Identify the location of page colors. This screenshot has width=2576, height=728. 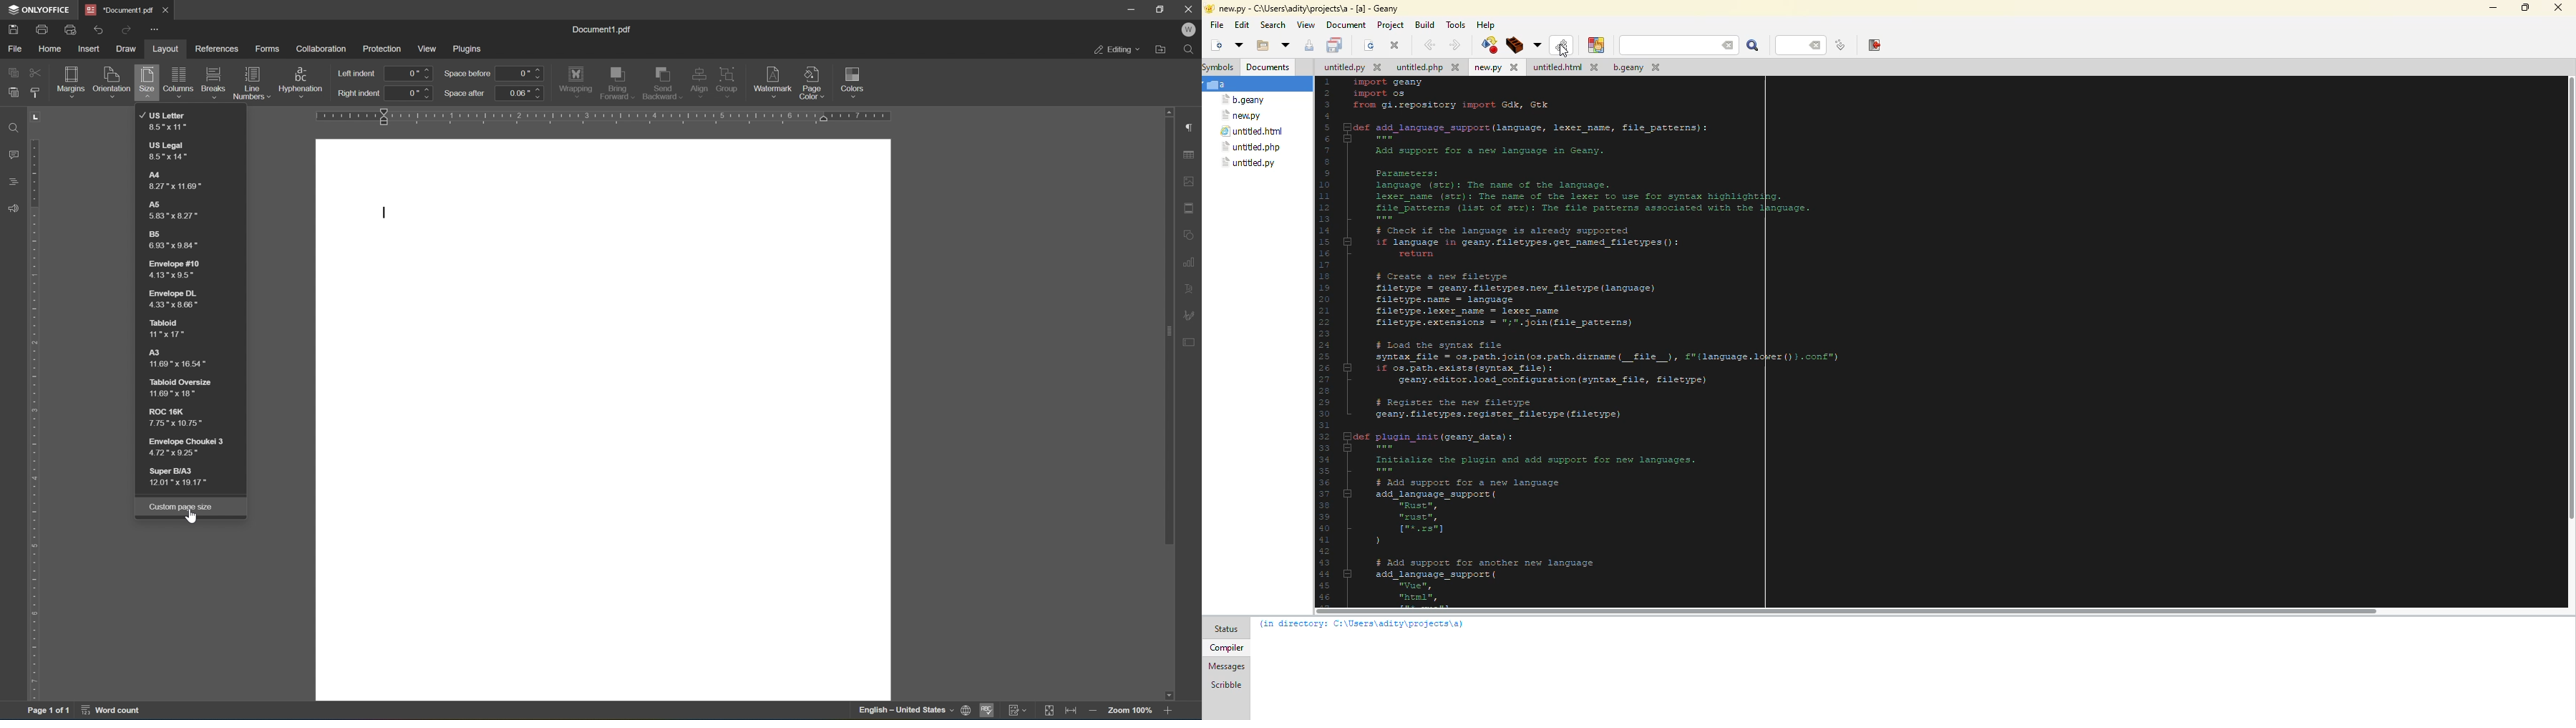
(812, 82).